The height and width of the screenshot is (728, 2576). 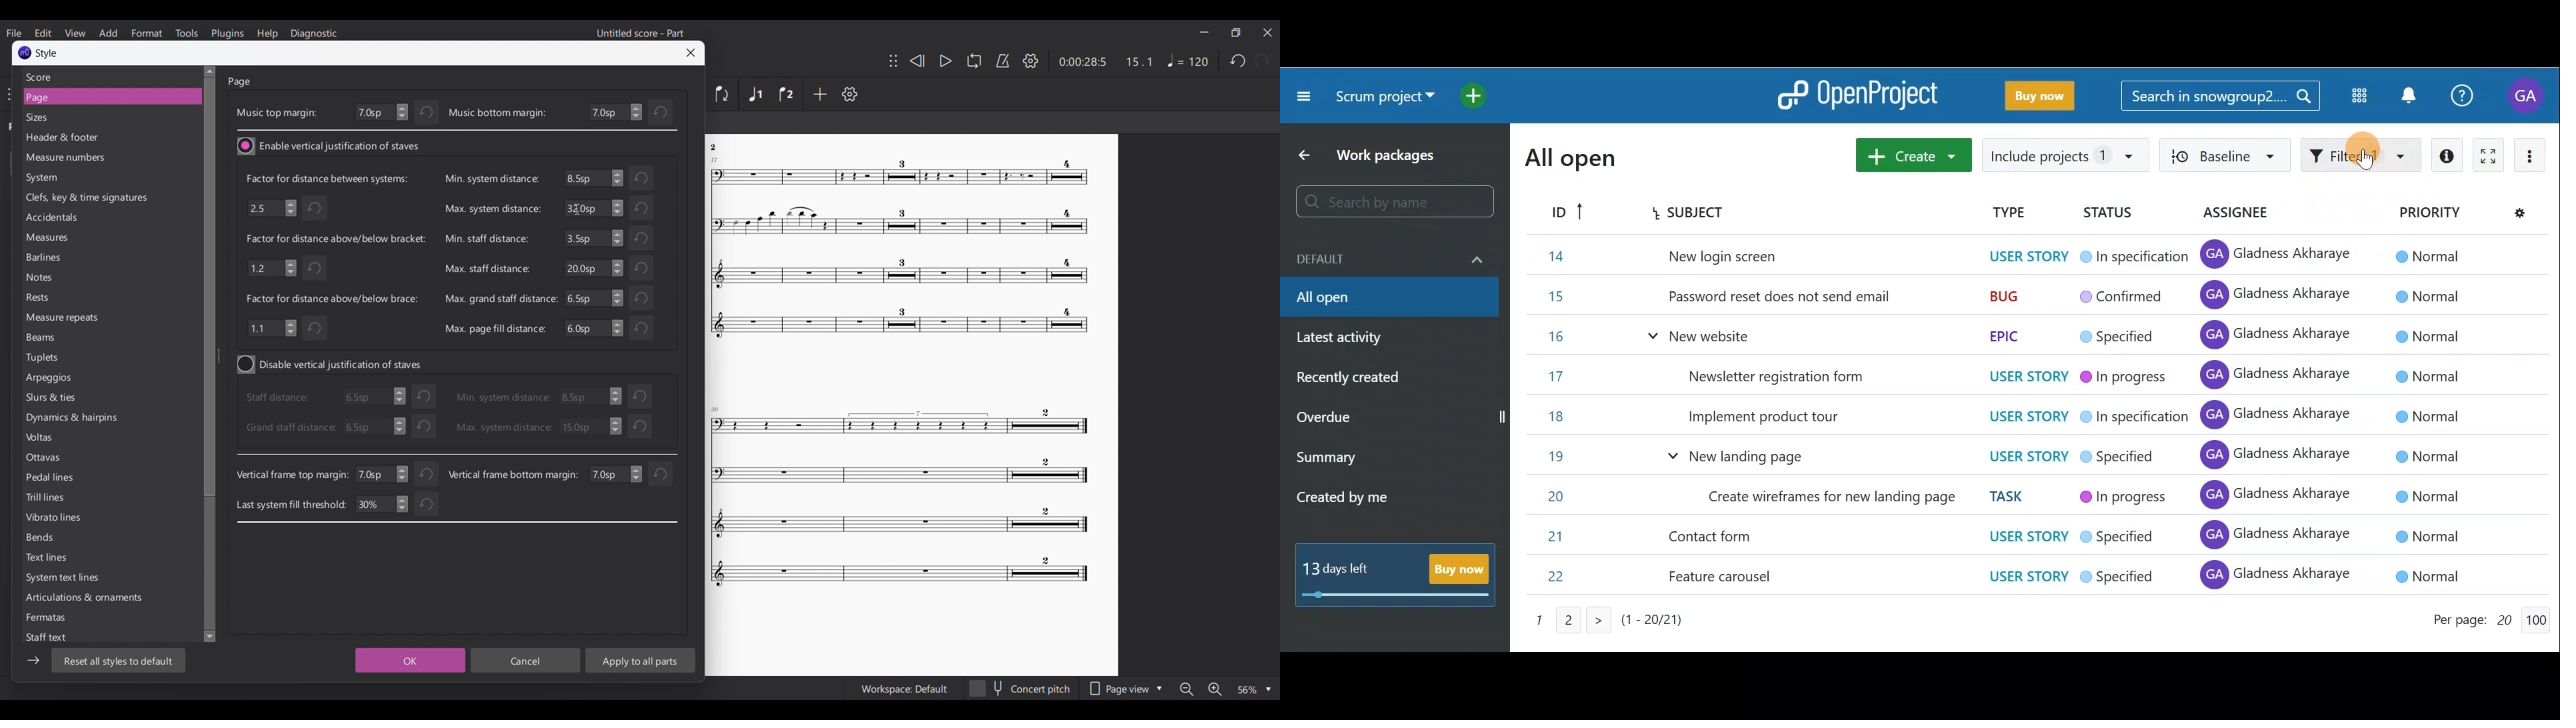 What do you see at coordinates (1326, 419) in the screenshot?
I see `Overdue` at bounding box center [1326, 419].